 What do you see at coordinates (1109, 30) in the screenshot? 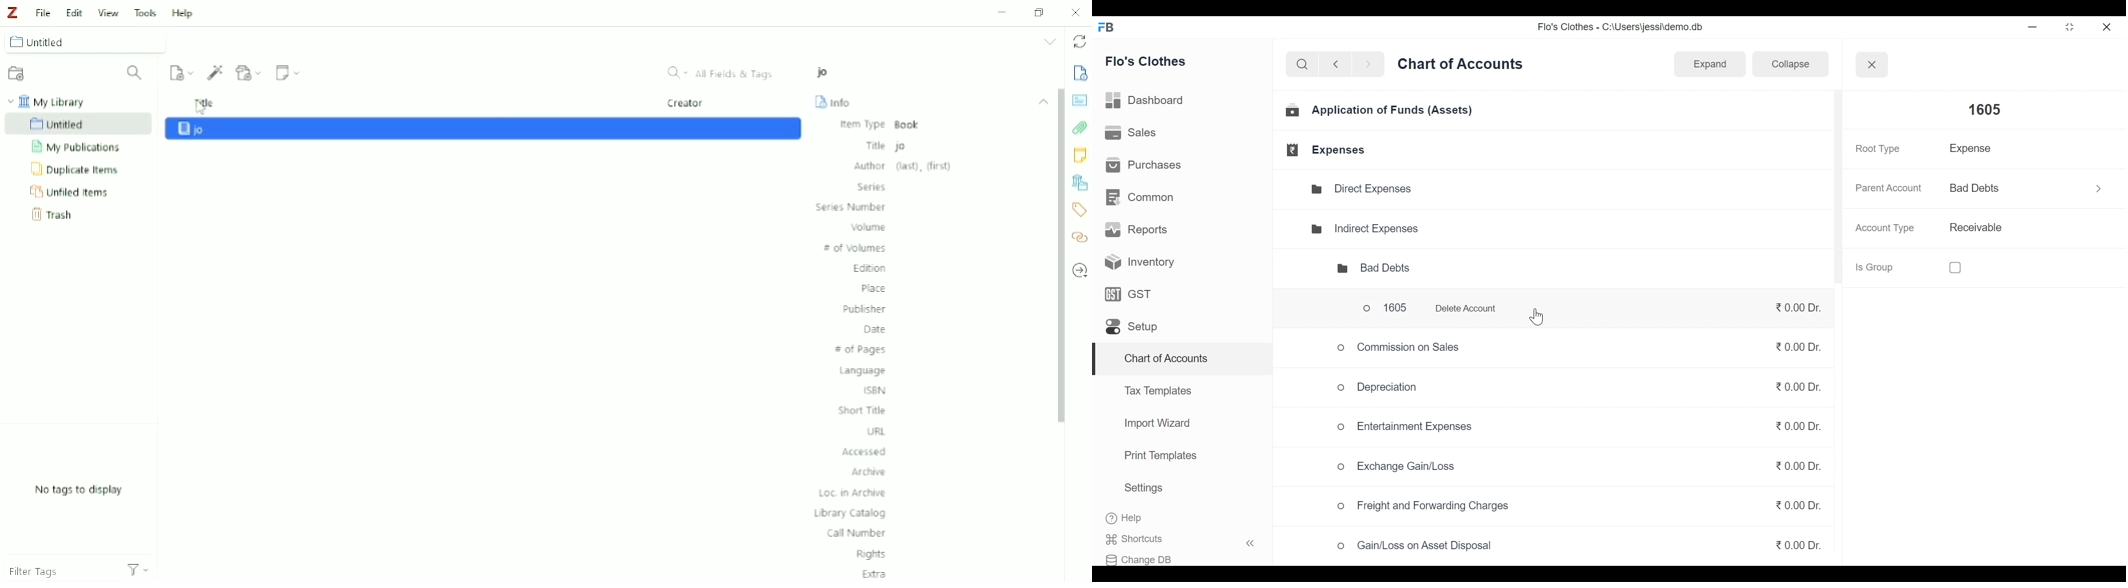
I see `FB` at bounding box center [1109, 30].